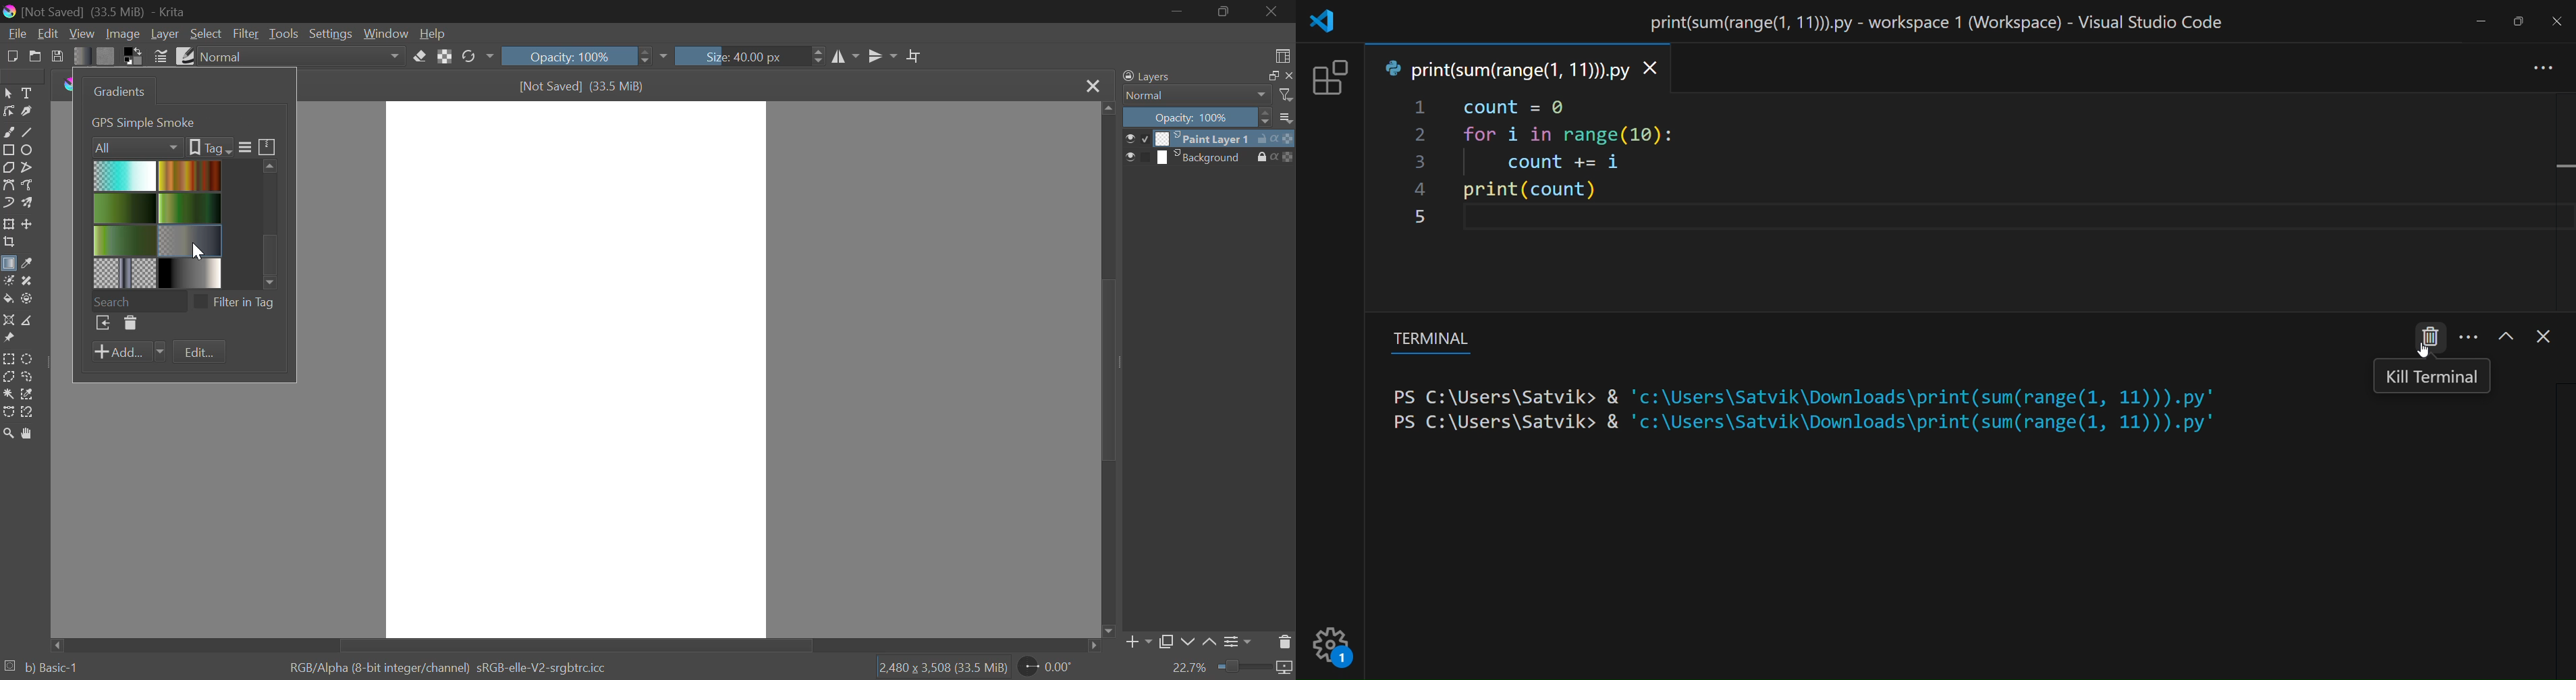 This screenshot has height=700, width=2576. What do you see at coordinates (2504, 336) in the screenshot?
I see `maximize panel` at bounding box center [2504, 336].